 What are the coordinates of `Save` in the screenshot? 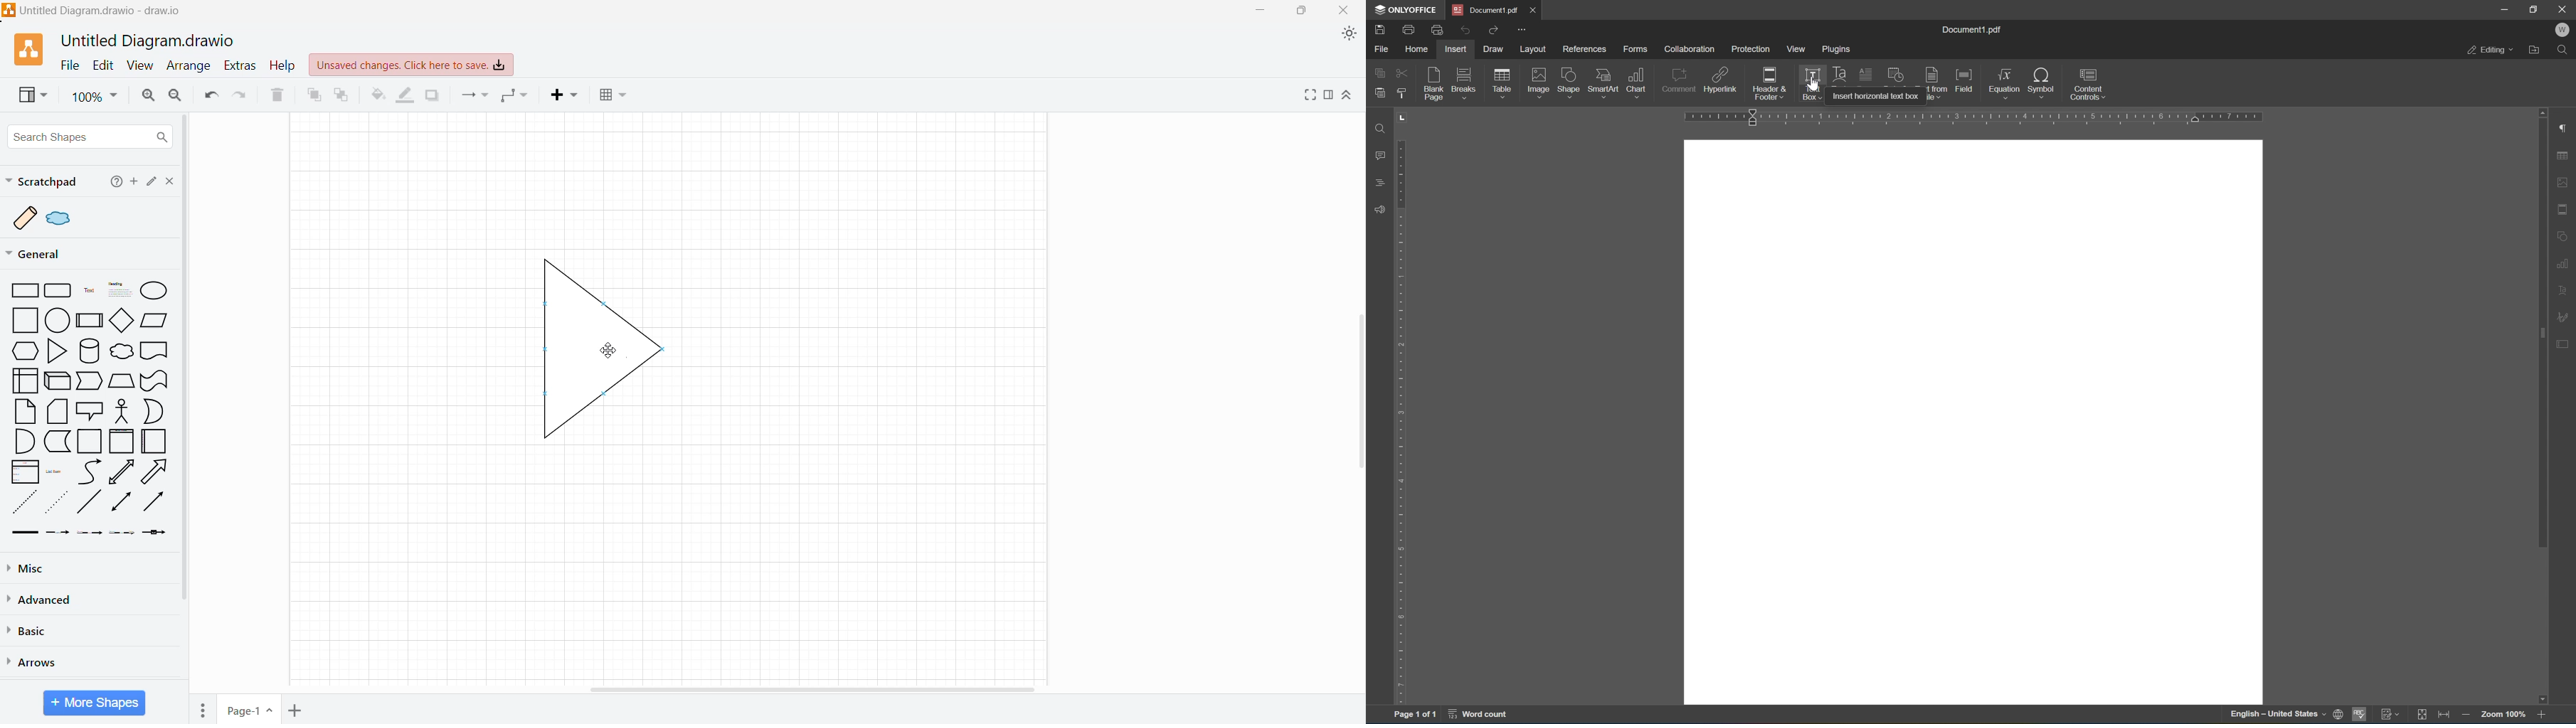 It's located at (1381, 30).